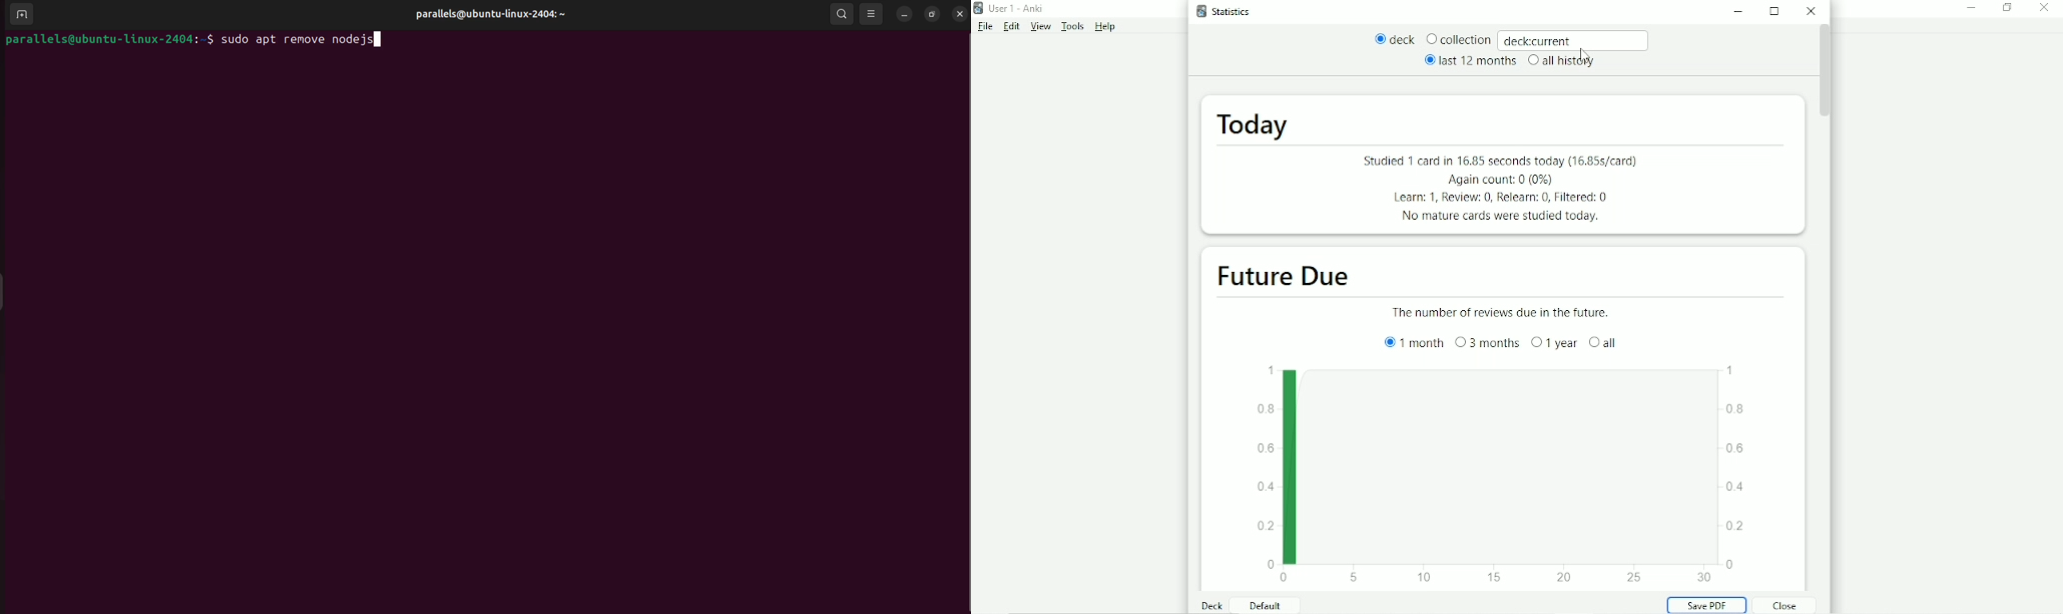 This screenshot has height=616, width=2072. Describe the element at coordinates (2044, 8) in the screenshot. I see `Close` at that location.